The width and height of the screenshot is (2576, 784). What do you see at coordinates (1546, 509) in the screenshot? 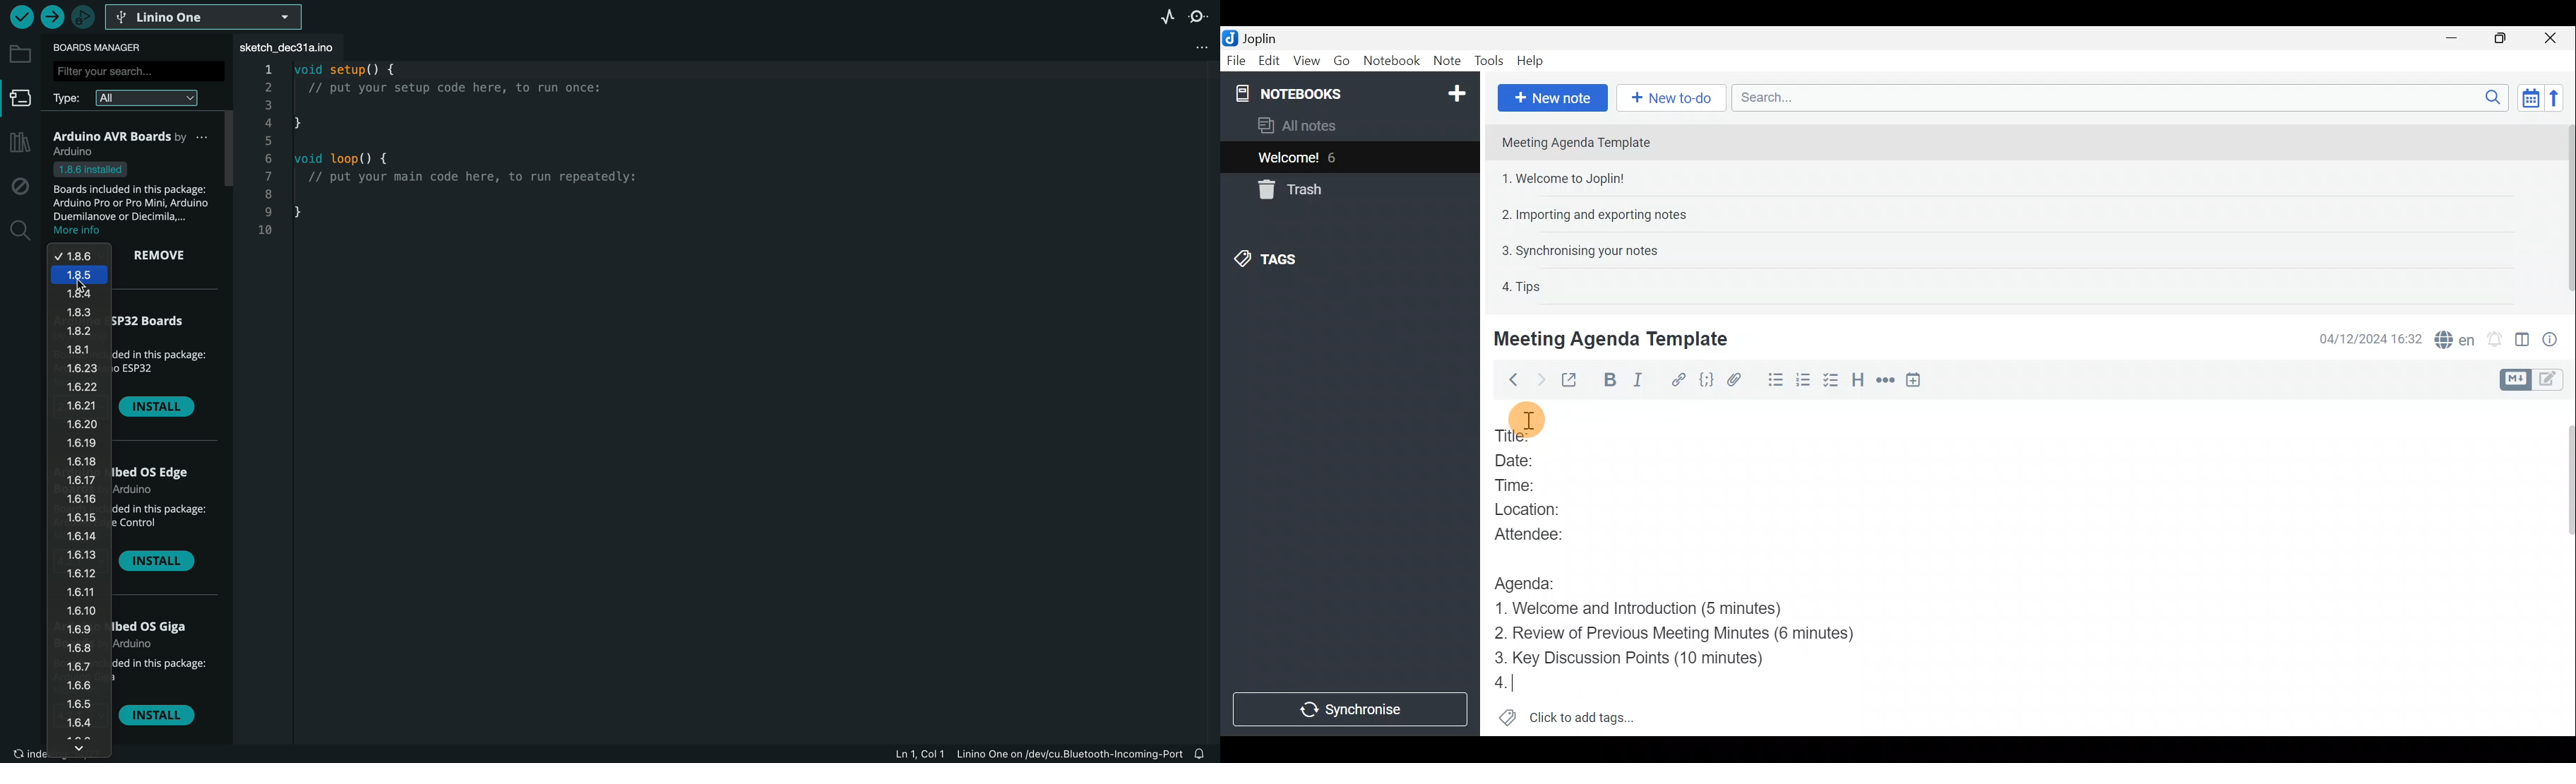
I see `Location:` at bounding box center [1546, 509].